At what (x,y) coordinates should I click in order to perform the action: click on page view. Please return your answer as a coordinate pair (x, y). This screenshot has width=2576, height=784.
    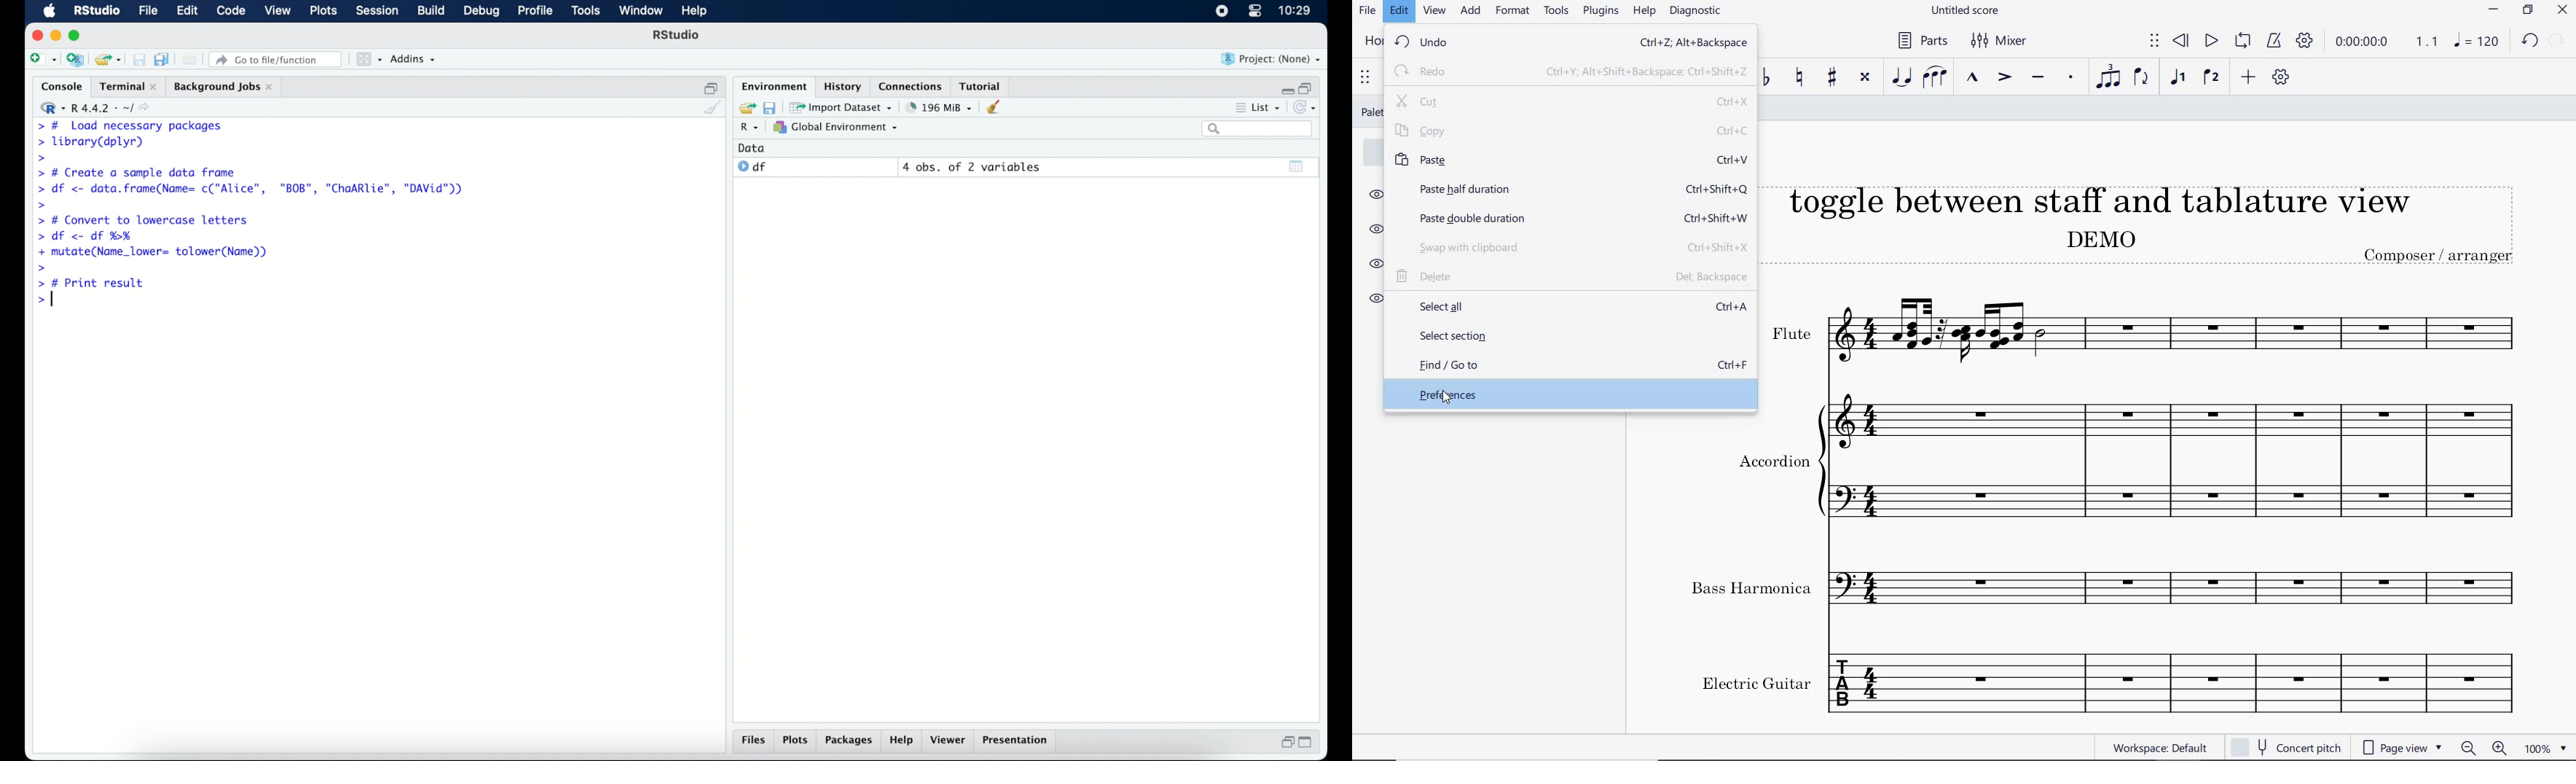
    Looking at the image, I should click on (2403, 747).